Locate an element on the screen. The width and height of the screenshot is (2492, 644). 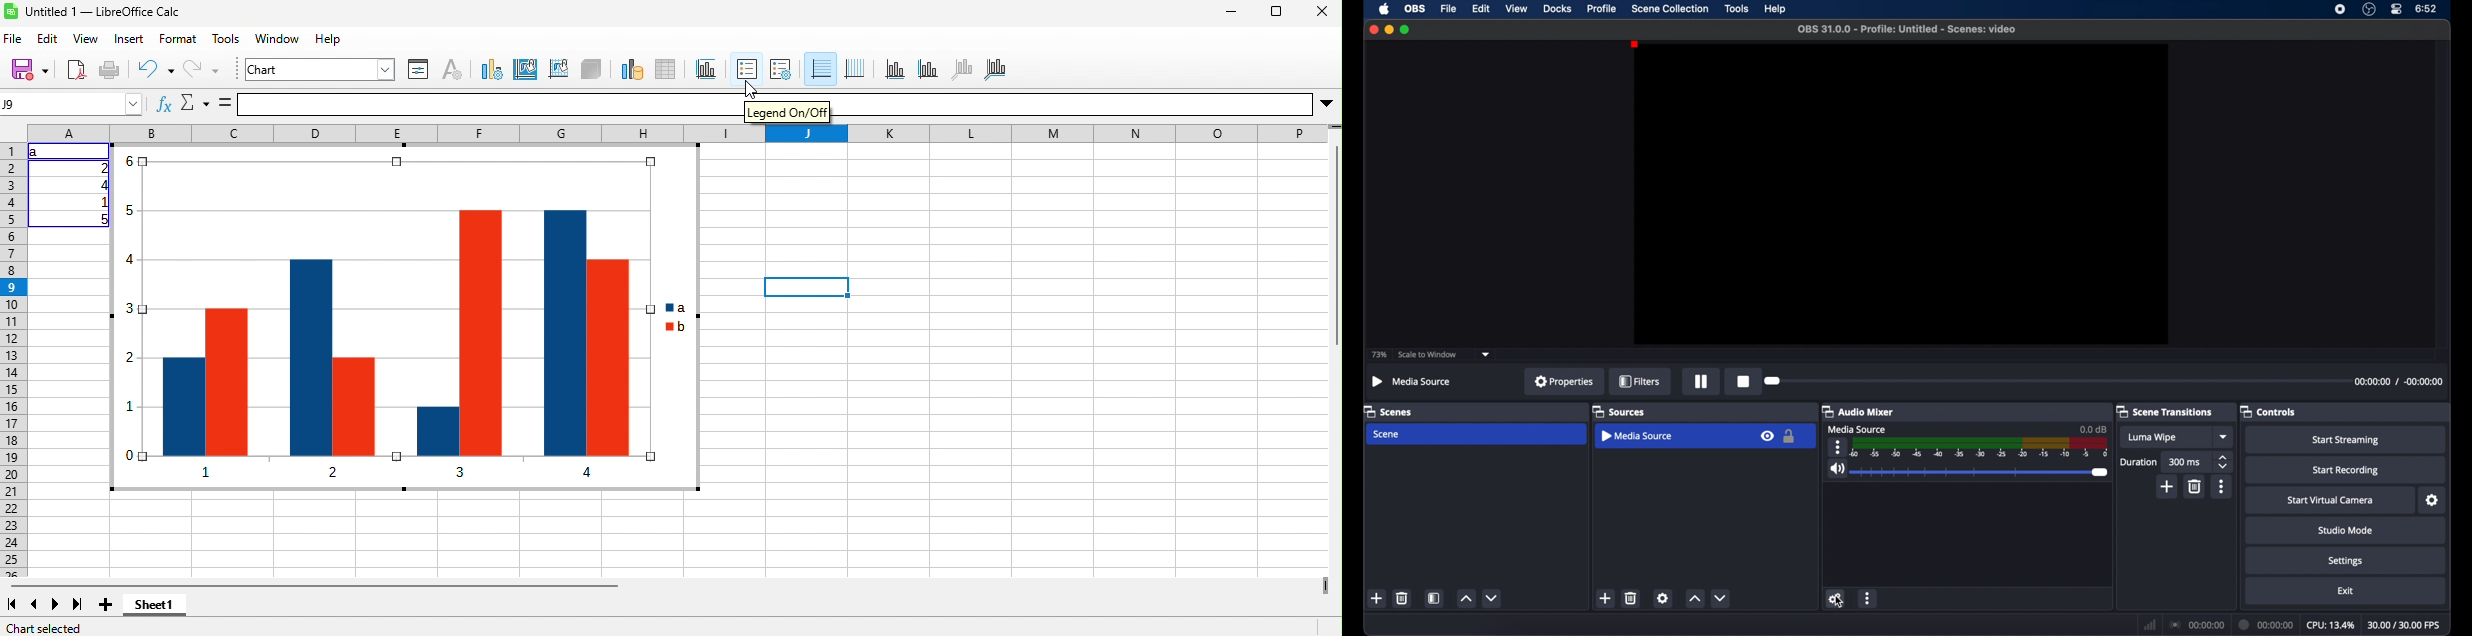
sources is located at coordinates (1619, 411).